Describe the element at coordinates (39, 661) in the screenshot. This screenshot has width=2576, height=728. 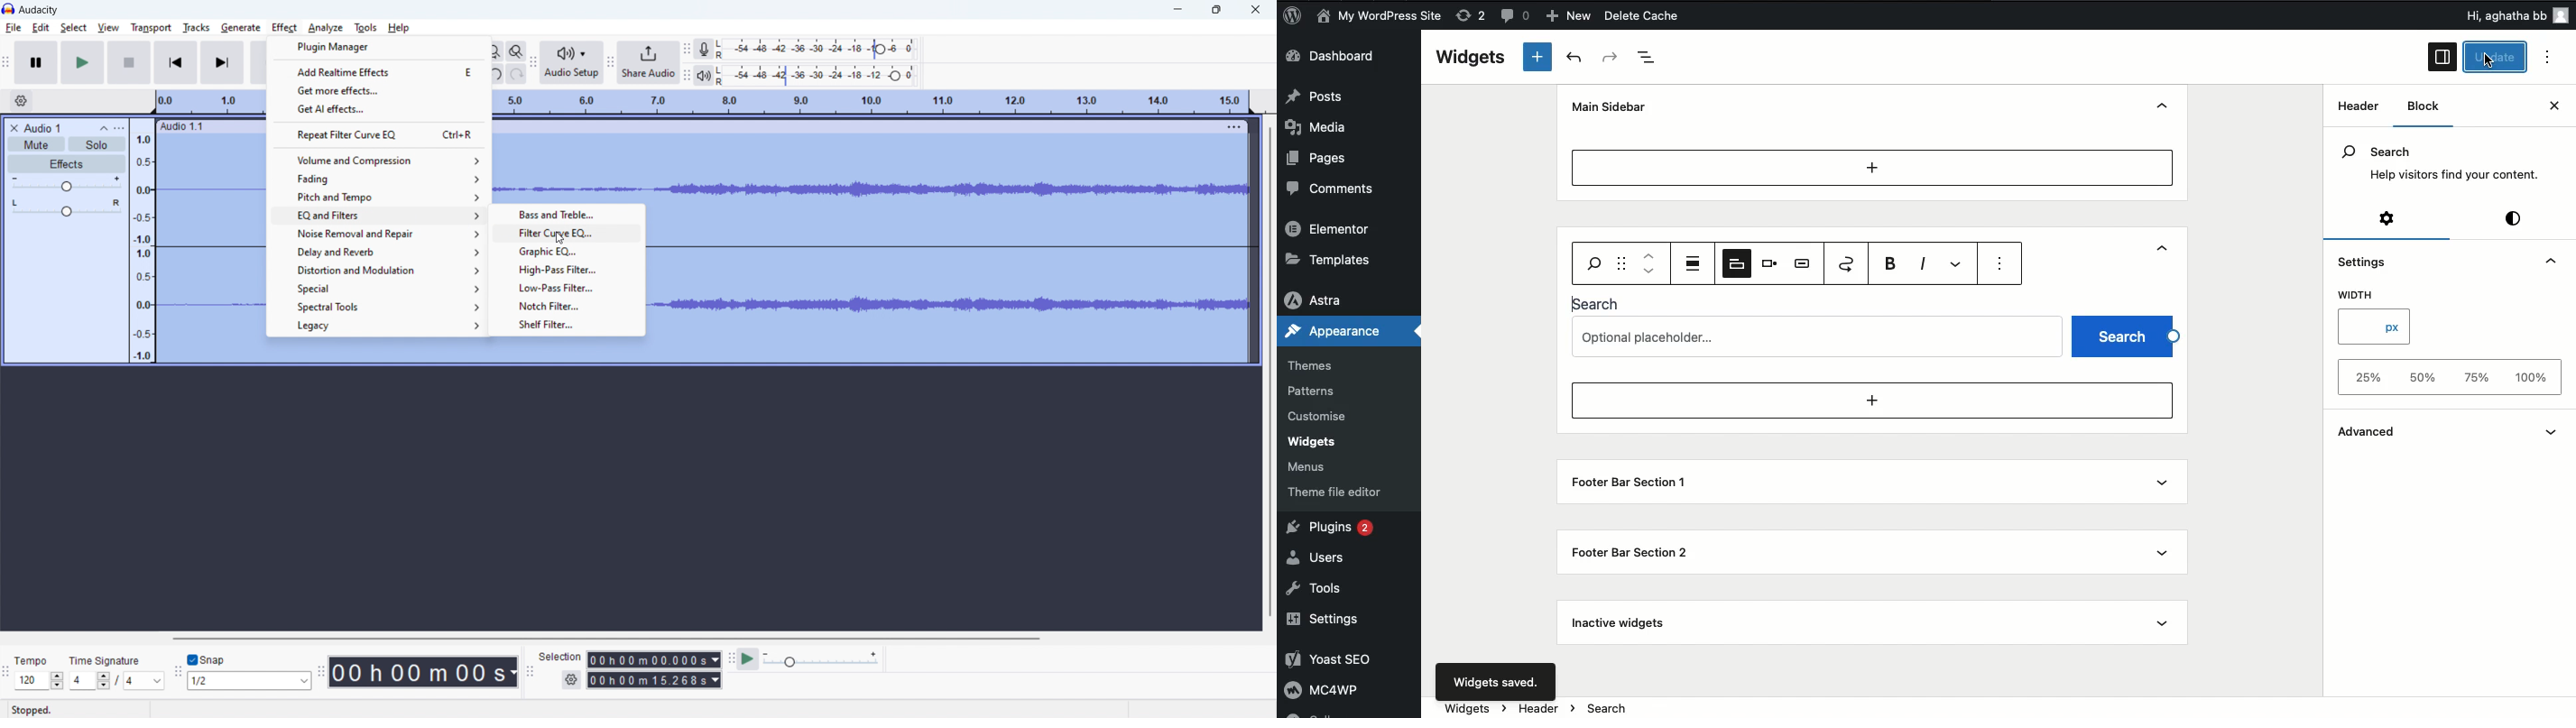
I see `Tempo` at that location.